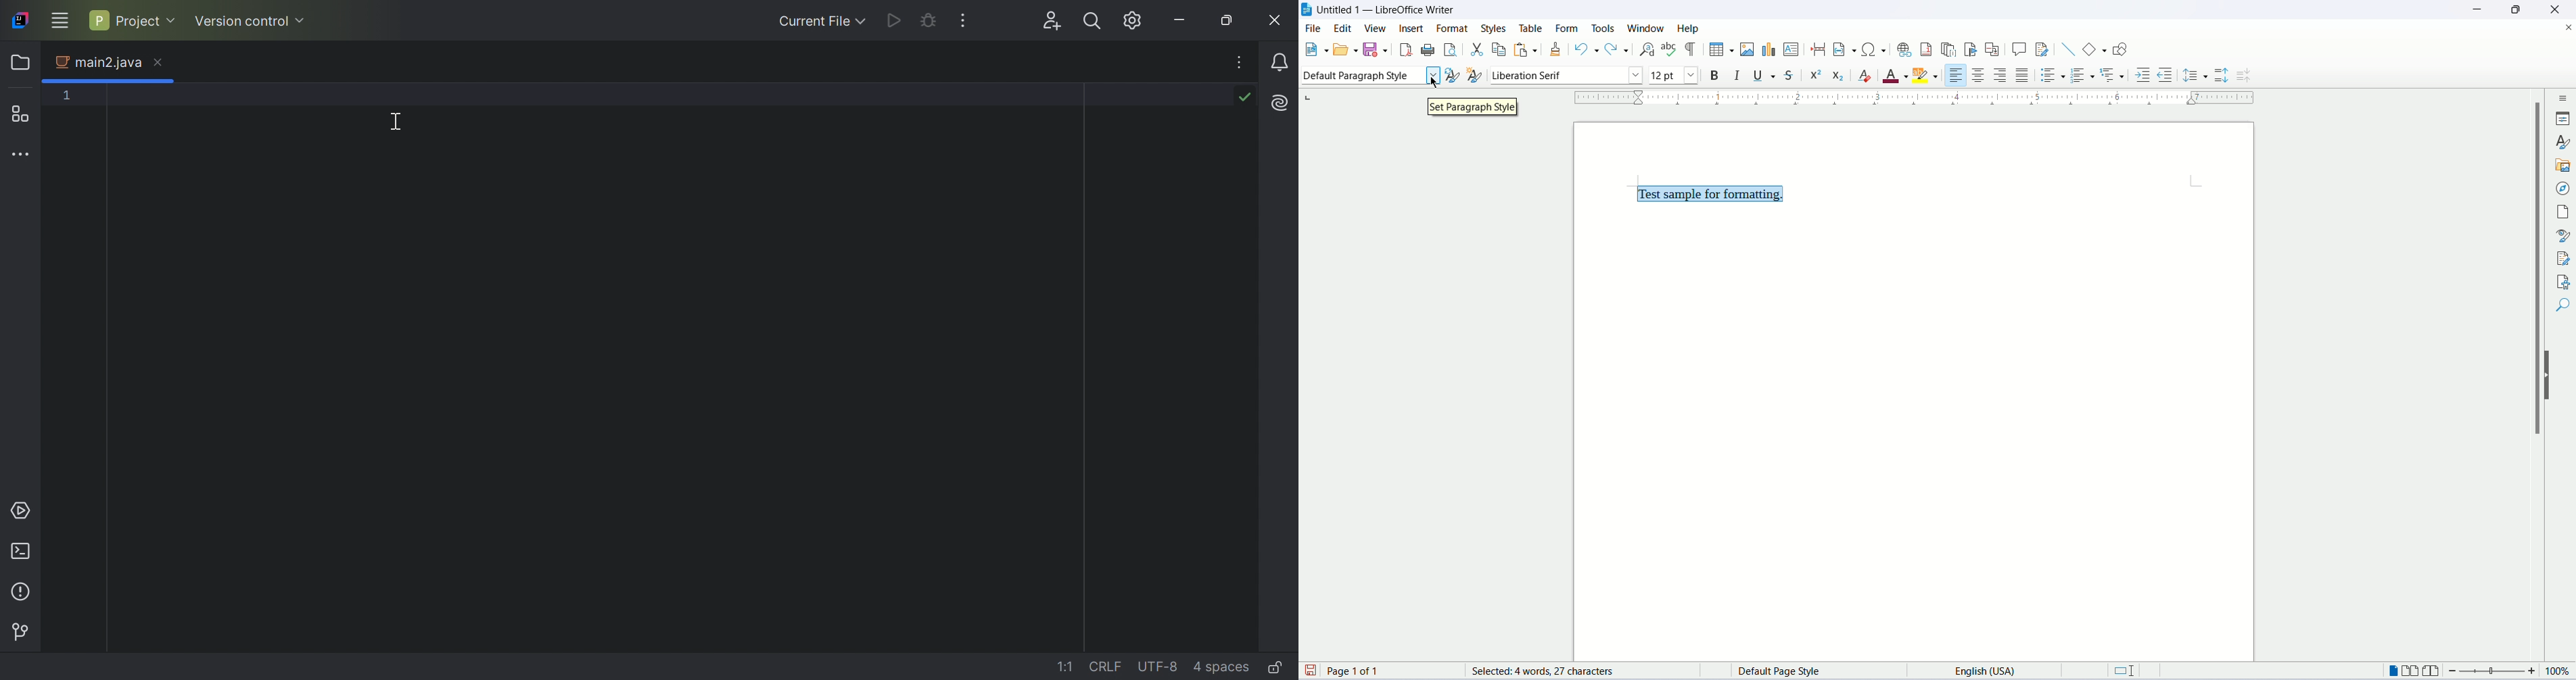 The height and width of the screenshot is (700, 2576). Describe the element at coordinates (1272, 669) in the screenshot. I see `Make file read-only` at that location.